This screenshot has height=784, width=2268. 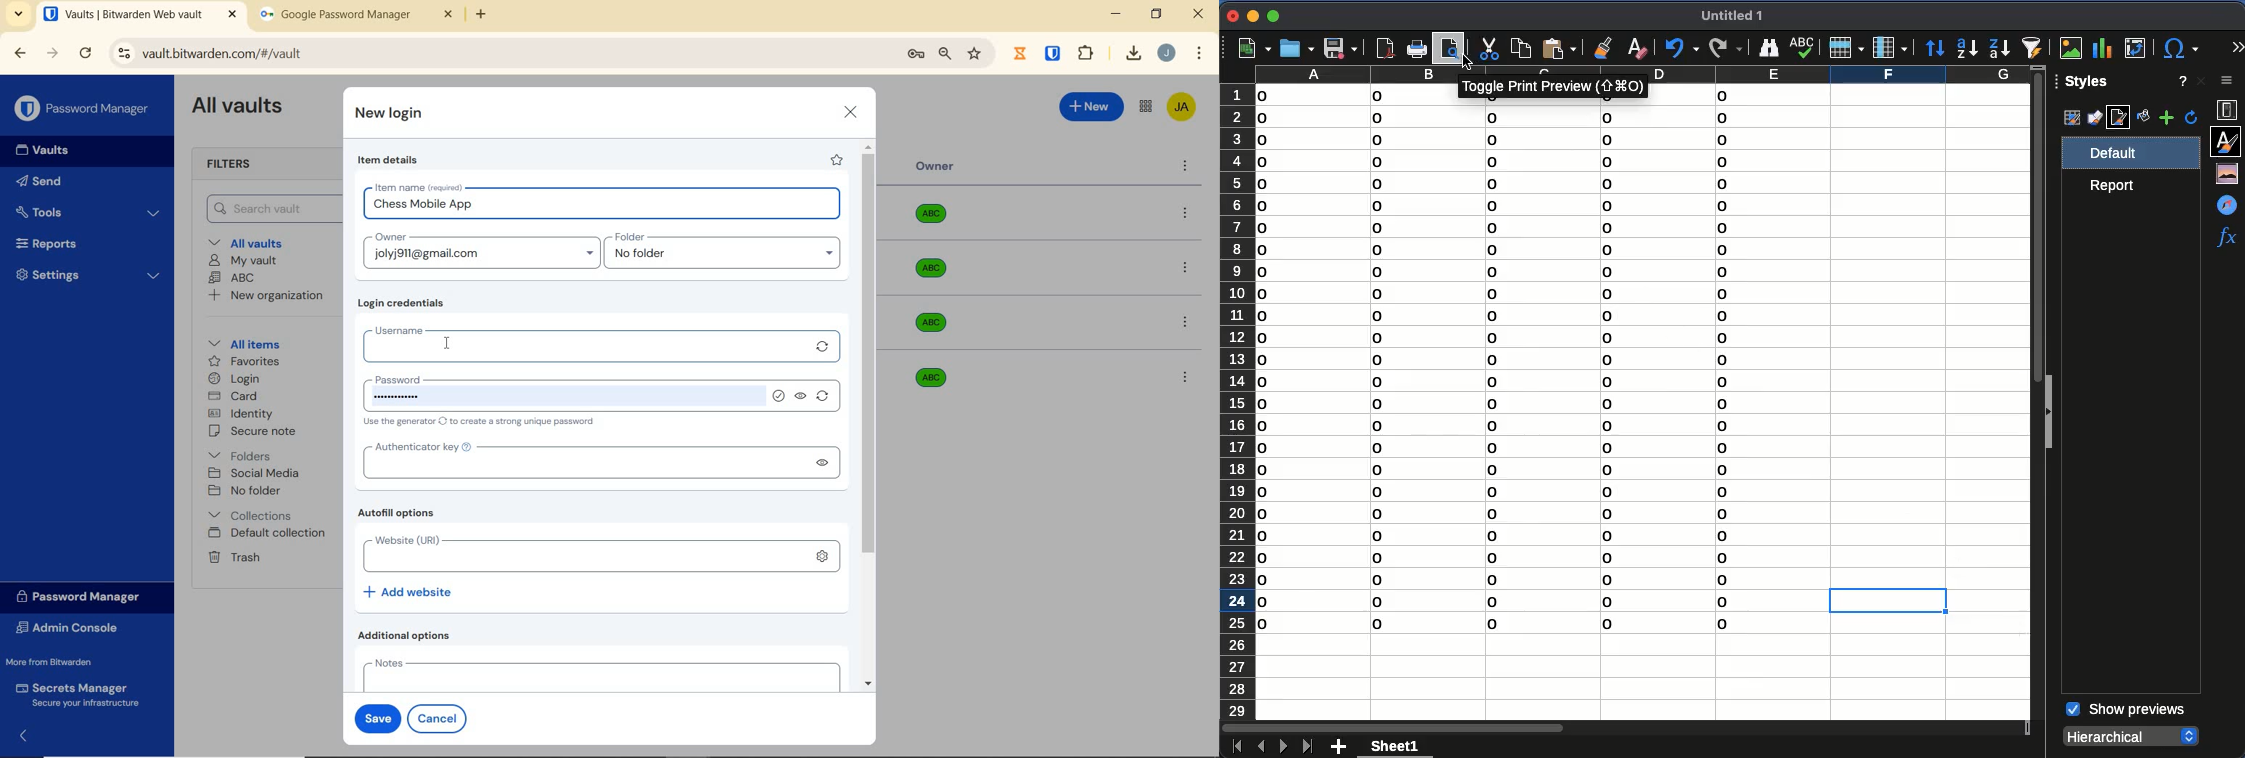 What do you see at coordinates (253, 473) in the screenshot?
I see `Social media` at bounding box center [253, 473].